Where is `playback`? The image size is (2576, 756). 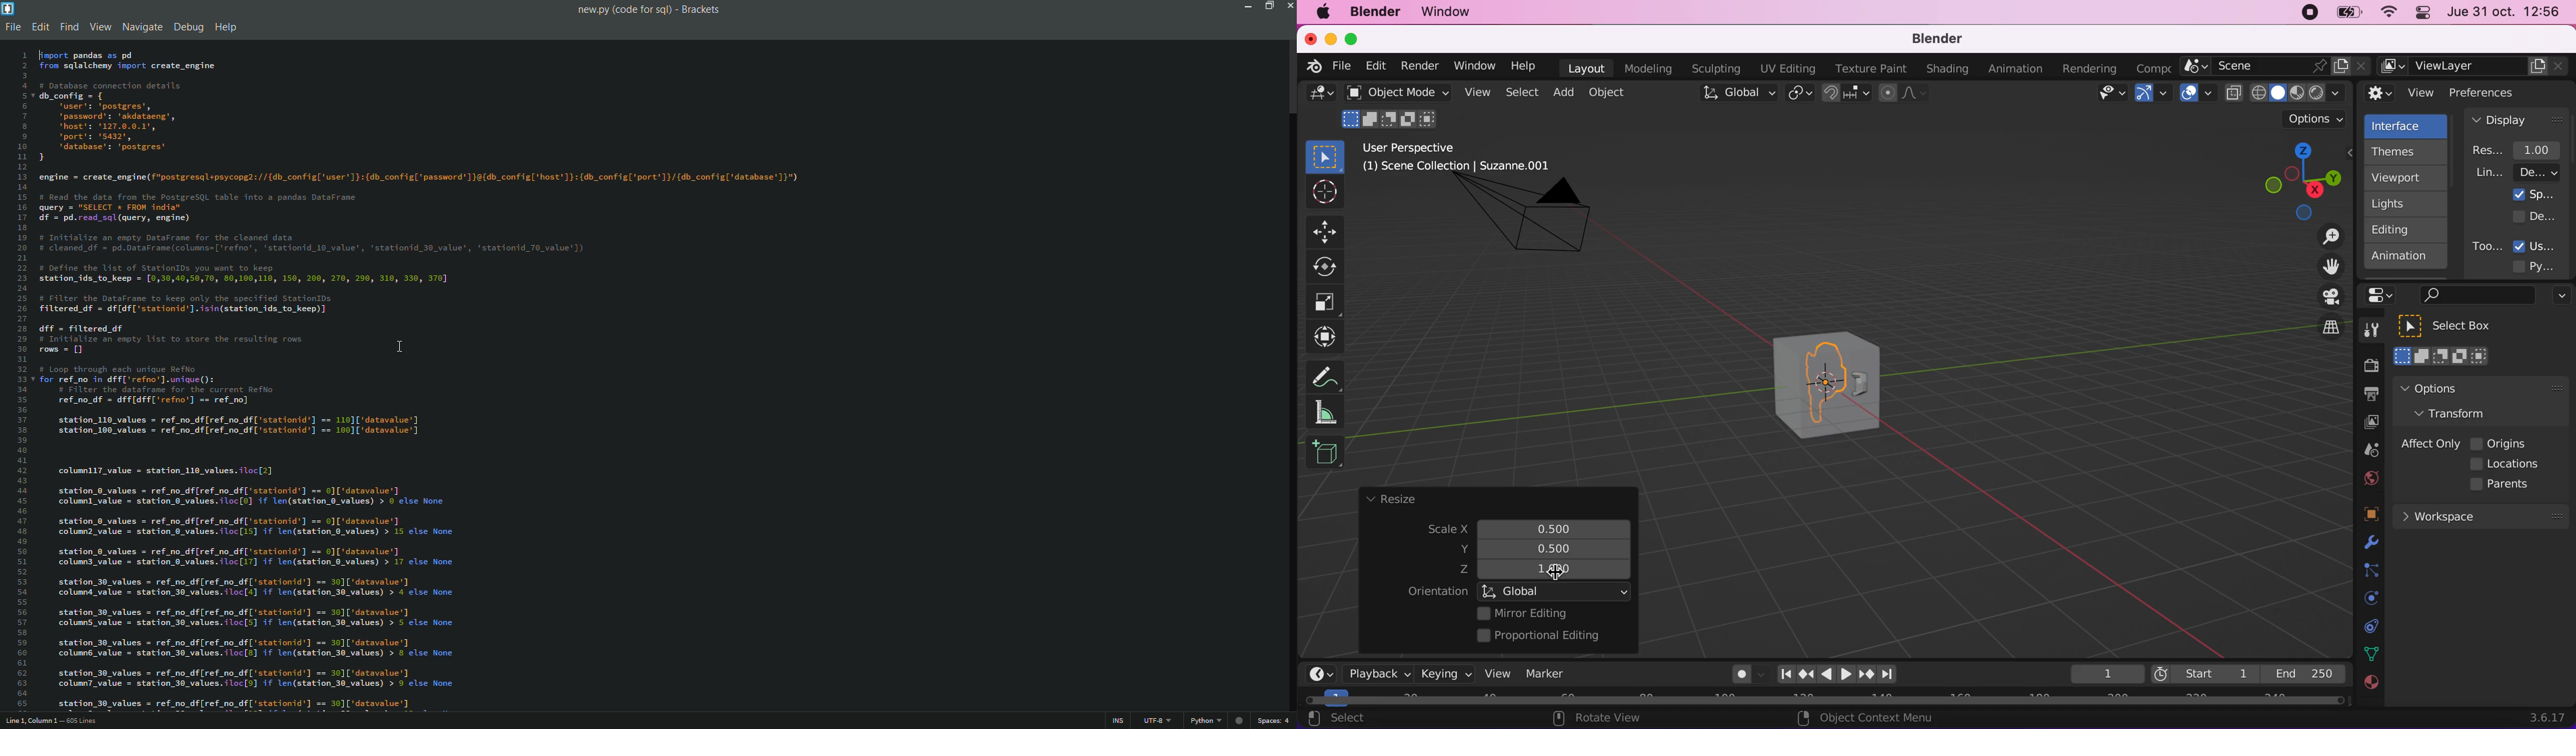 playback is located at coordinates (1375, 673).